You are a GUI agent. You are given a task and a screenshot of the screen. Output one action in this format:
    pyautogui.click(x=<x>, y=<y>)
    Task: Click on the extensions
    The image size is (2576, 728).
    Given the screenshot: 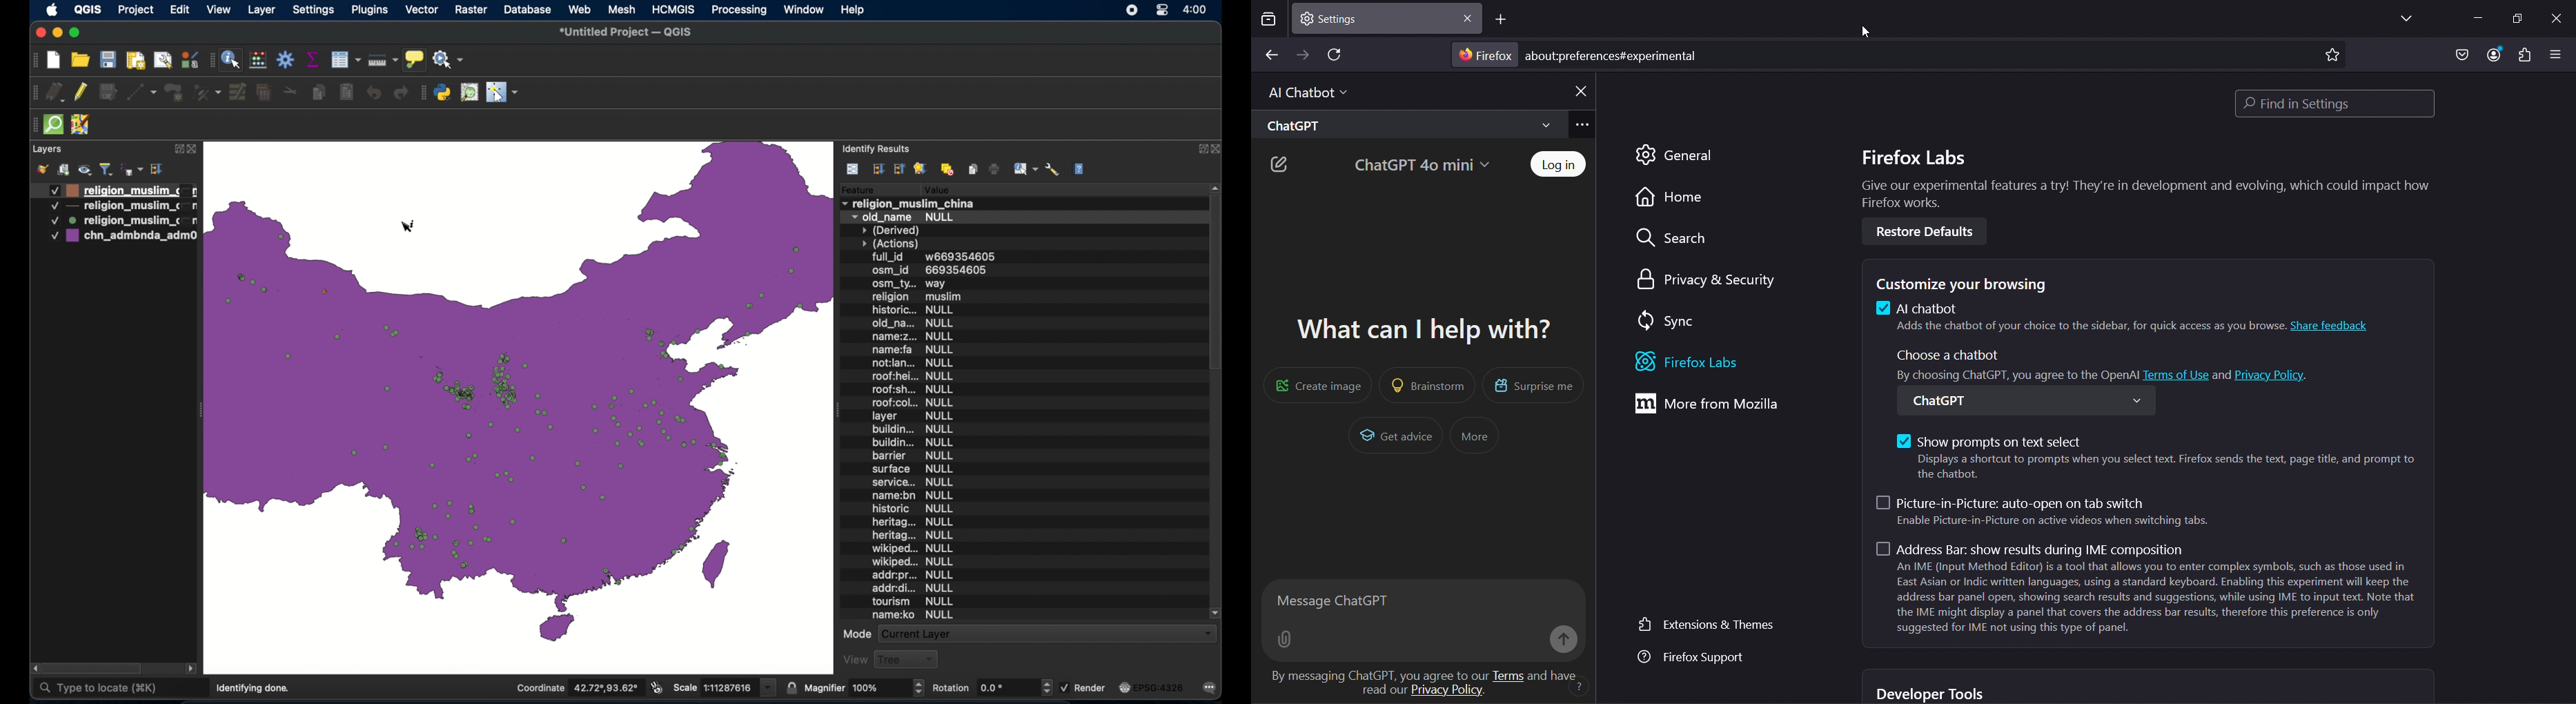 What is the action you would take?
    pyautogui.click(x=2524, y=57)
    